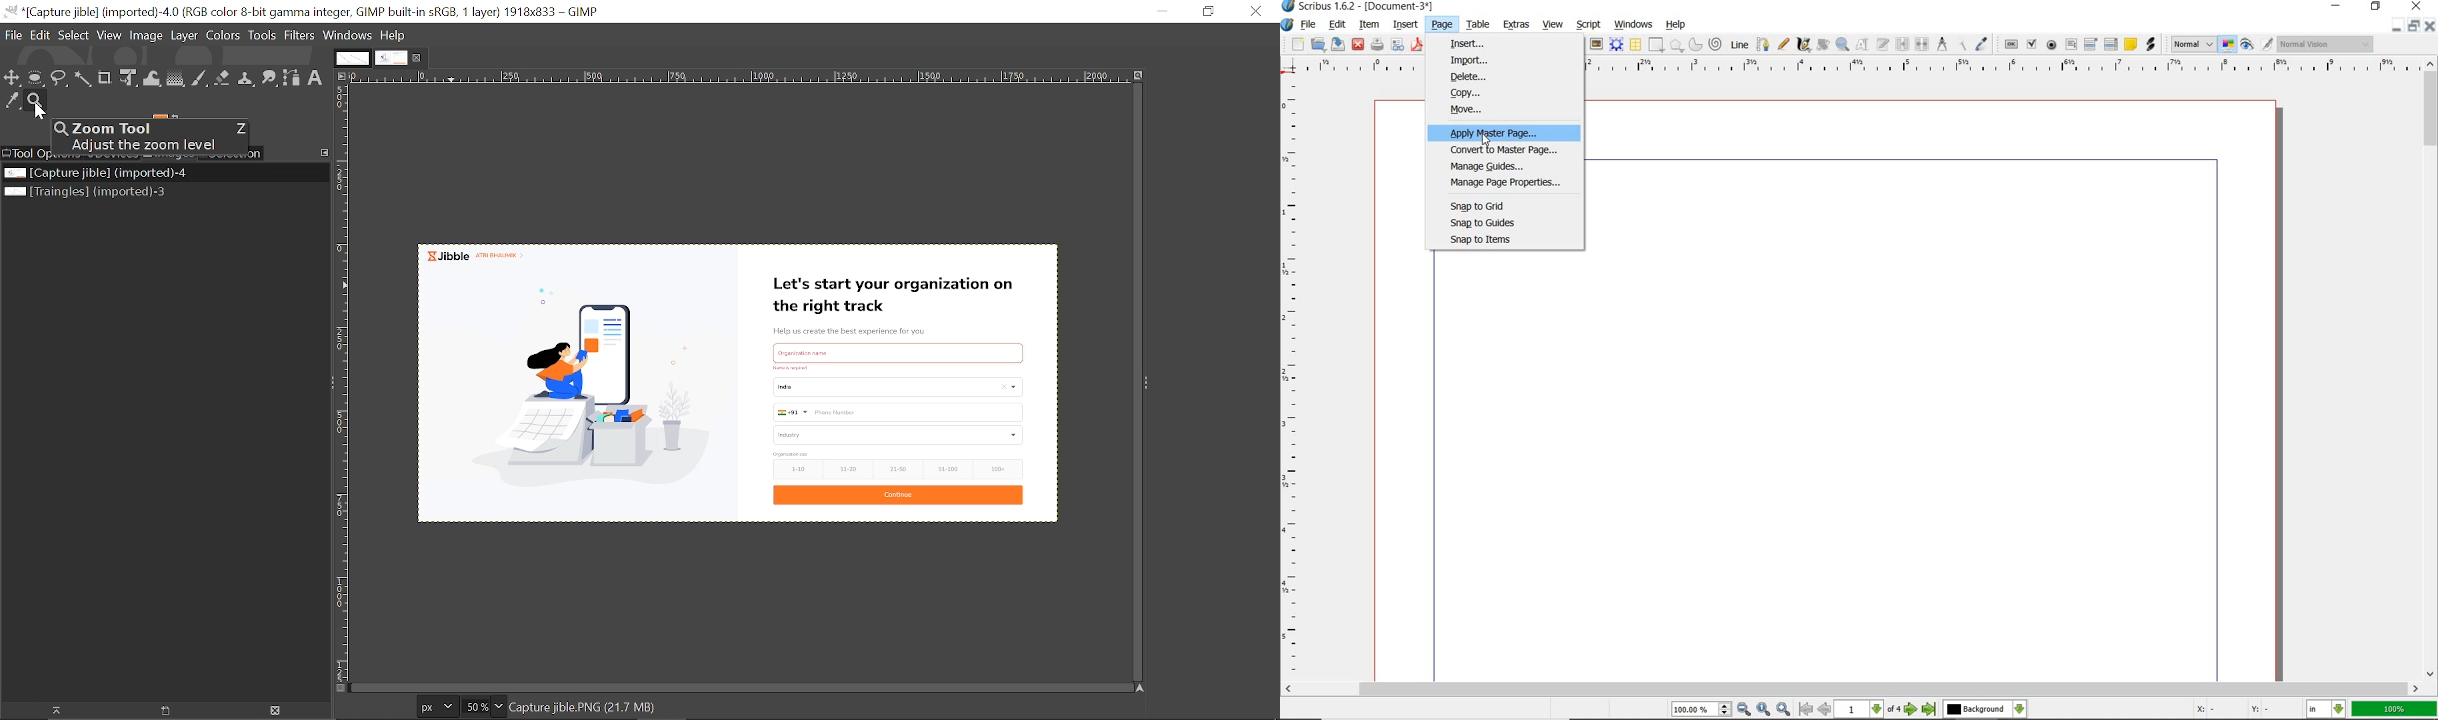 The height and width of the screenshot is (728, 2464). Describe the element at coordinates (1406, 25) in the screenshot. I see `insert` at that location.